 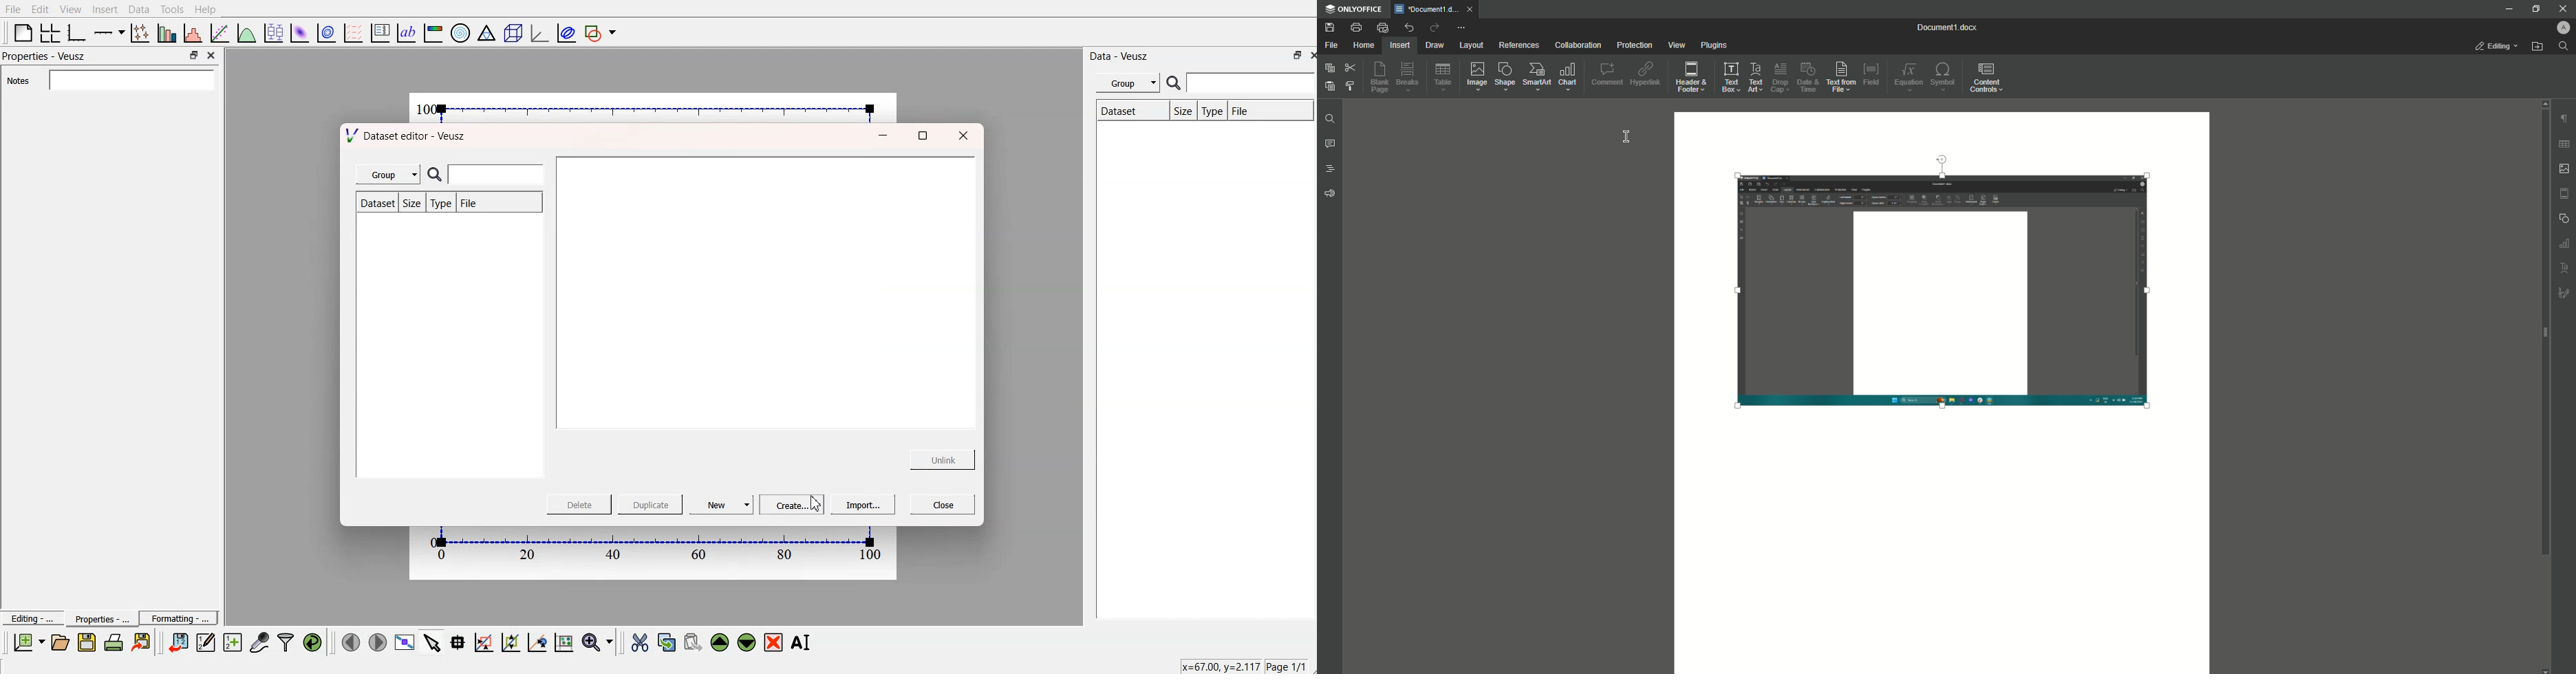 I want to click on Min/Max, so click(x=1296, y=55).